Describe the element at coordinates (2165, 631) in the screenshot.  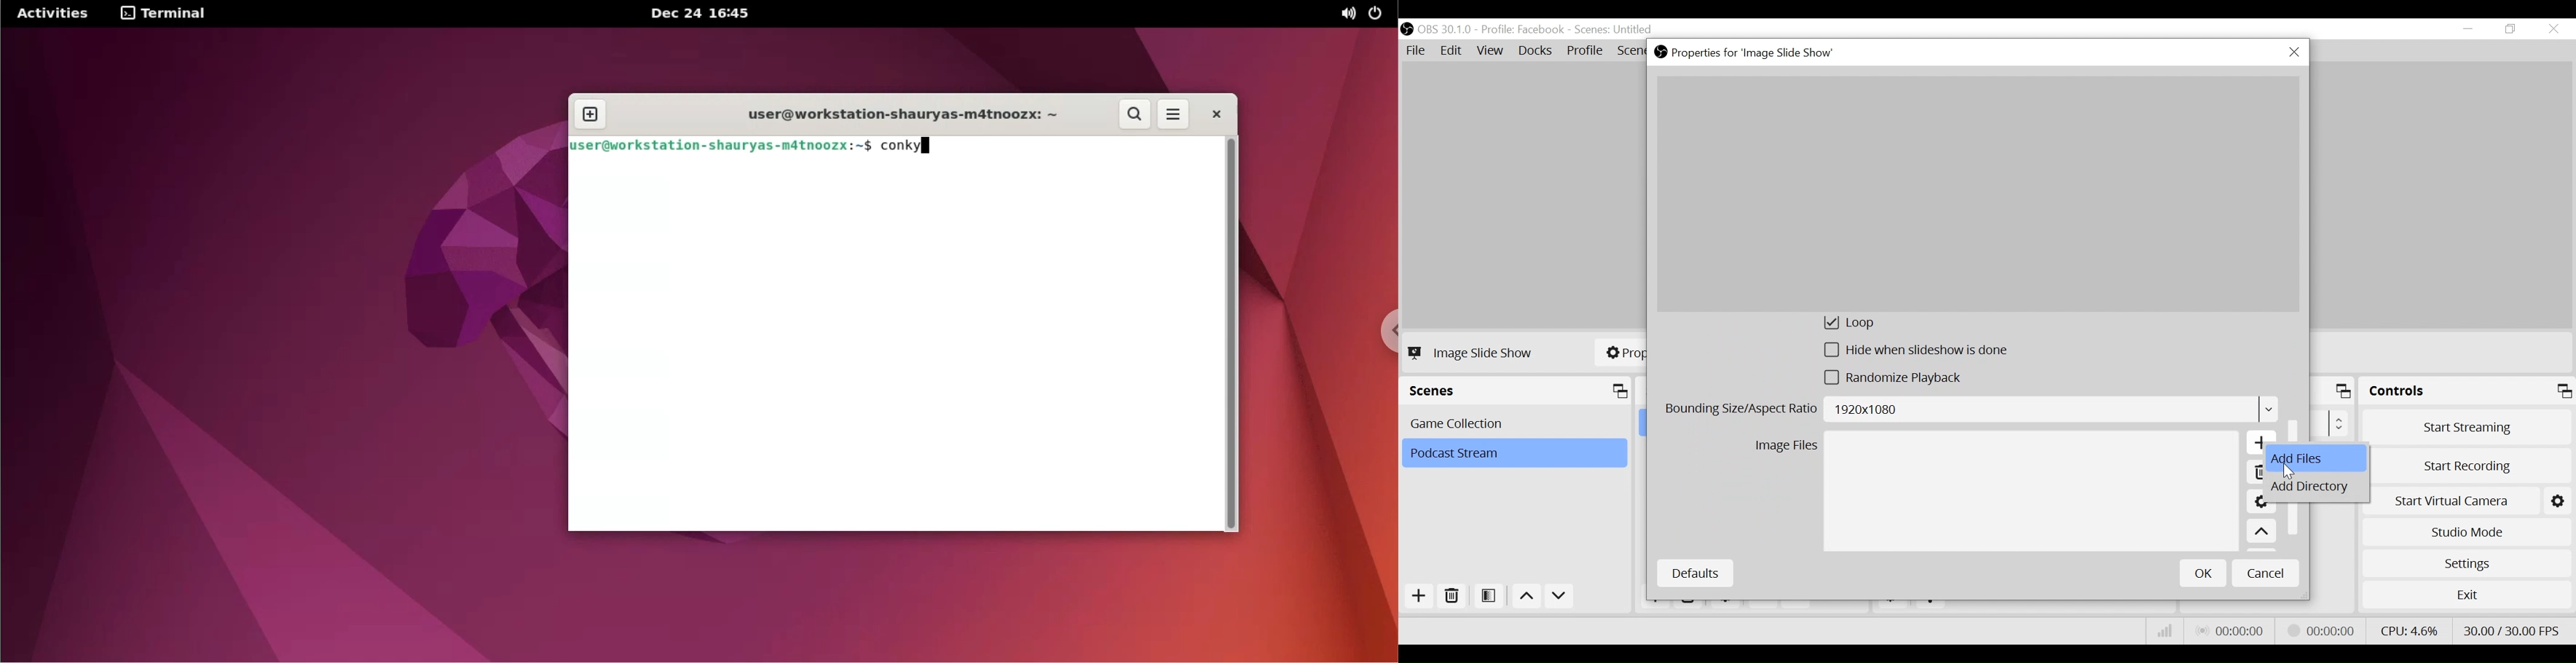
I see `Bitrate` at that location.